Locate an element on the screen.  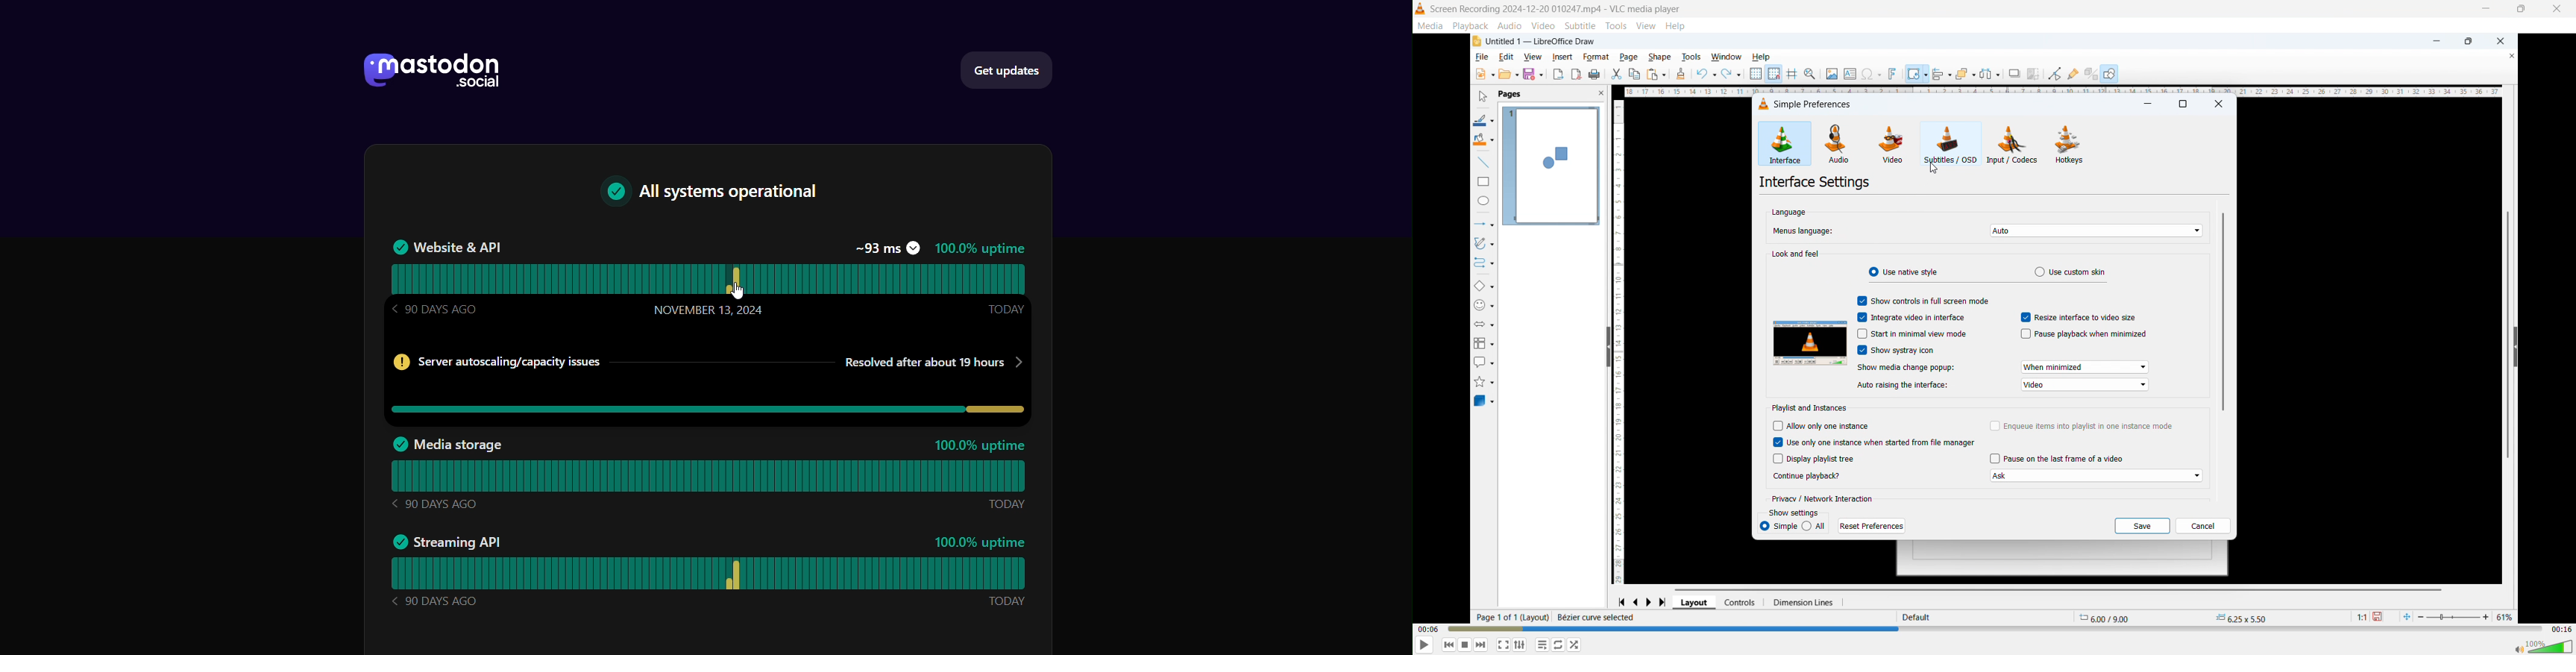
Toggle playlist  is located at coordinates (1520, 645).